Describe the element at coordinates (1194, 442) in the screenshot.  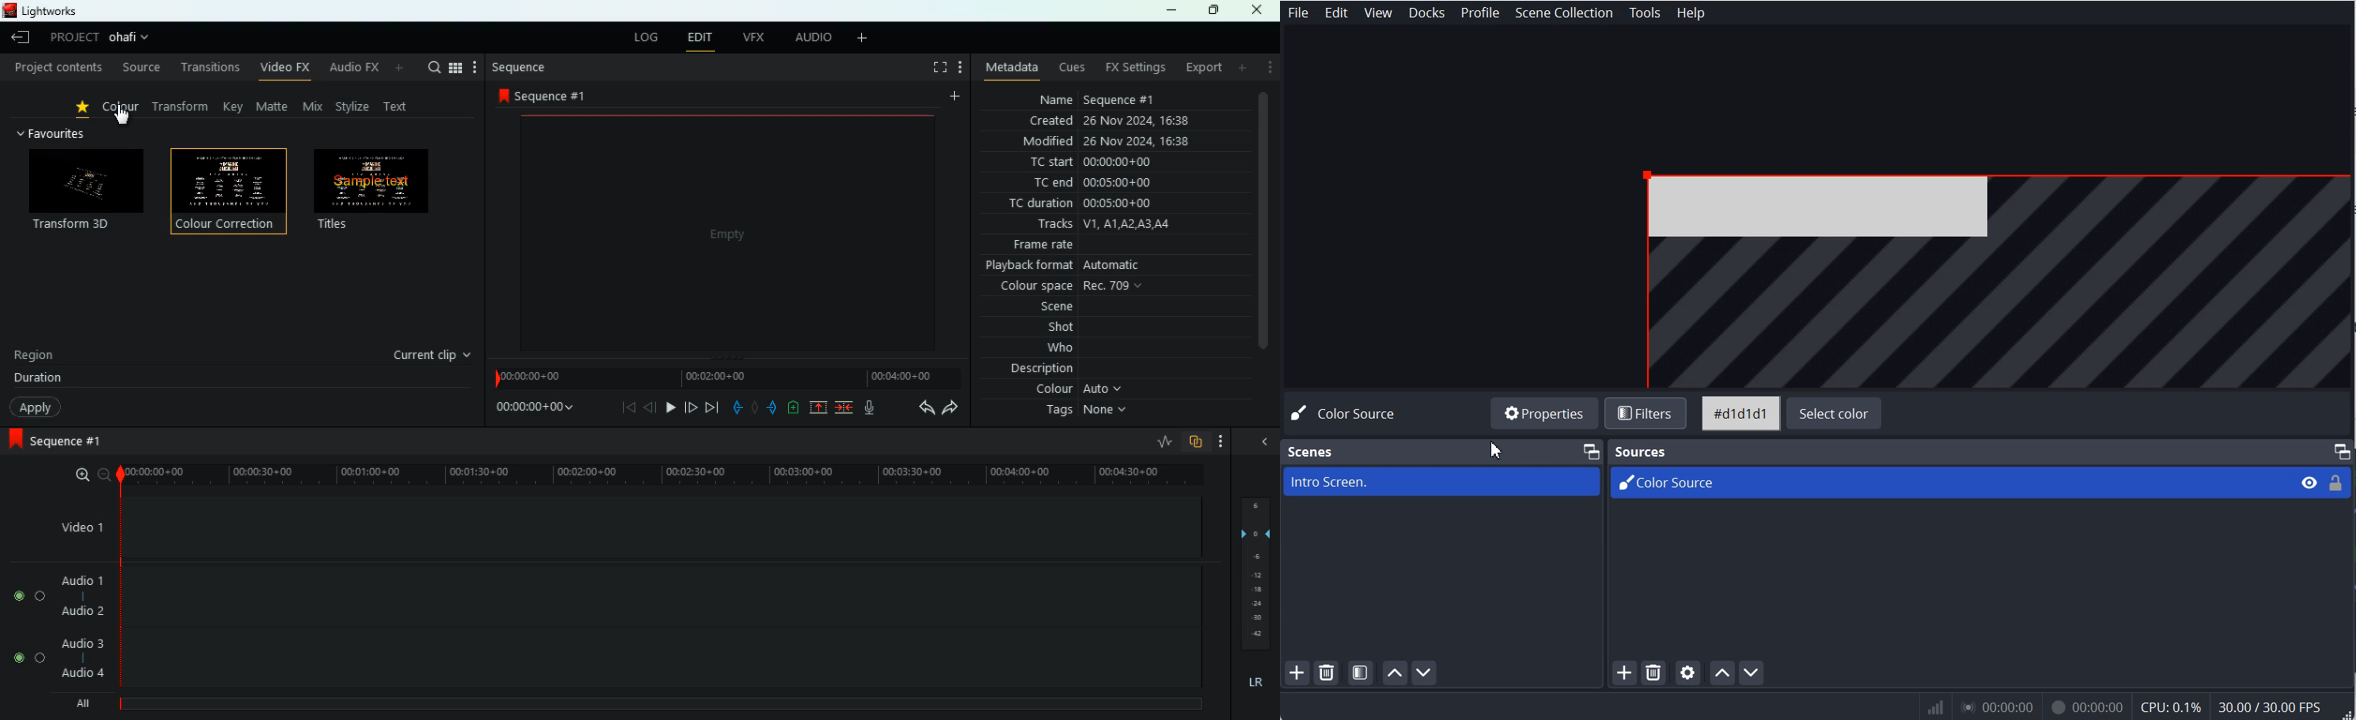
I see `overlap` at that location.